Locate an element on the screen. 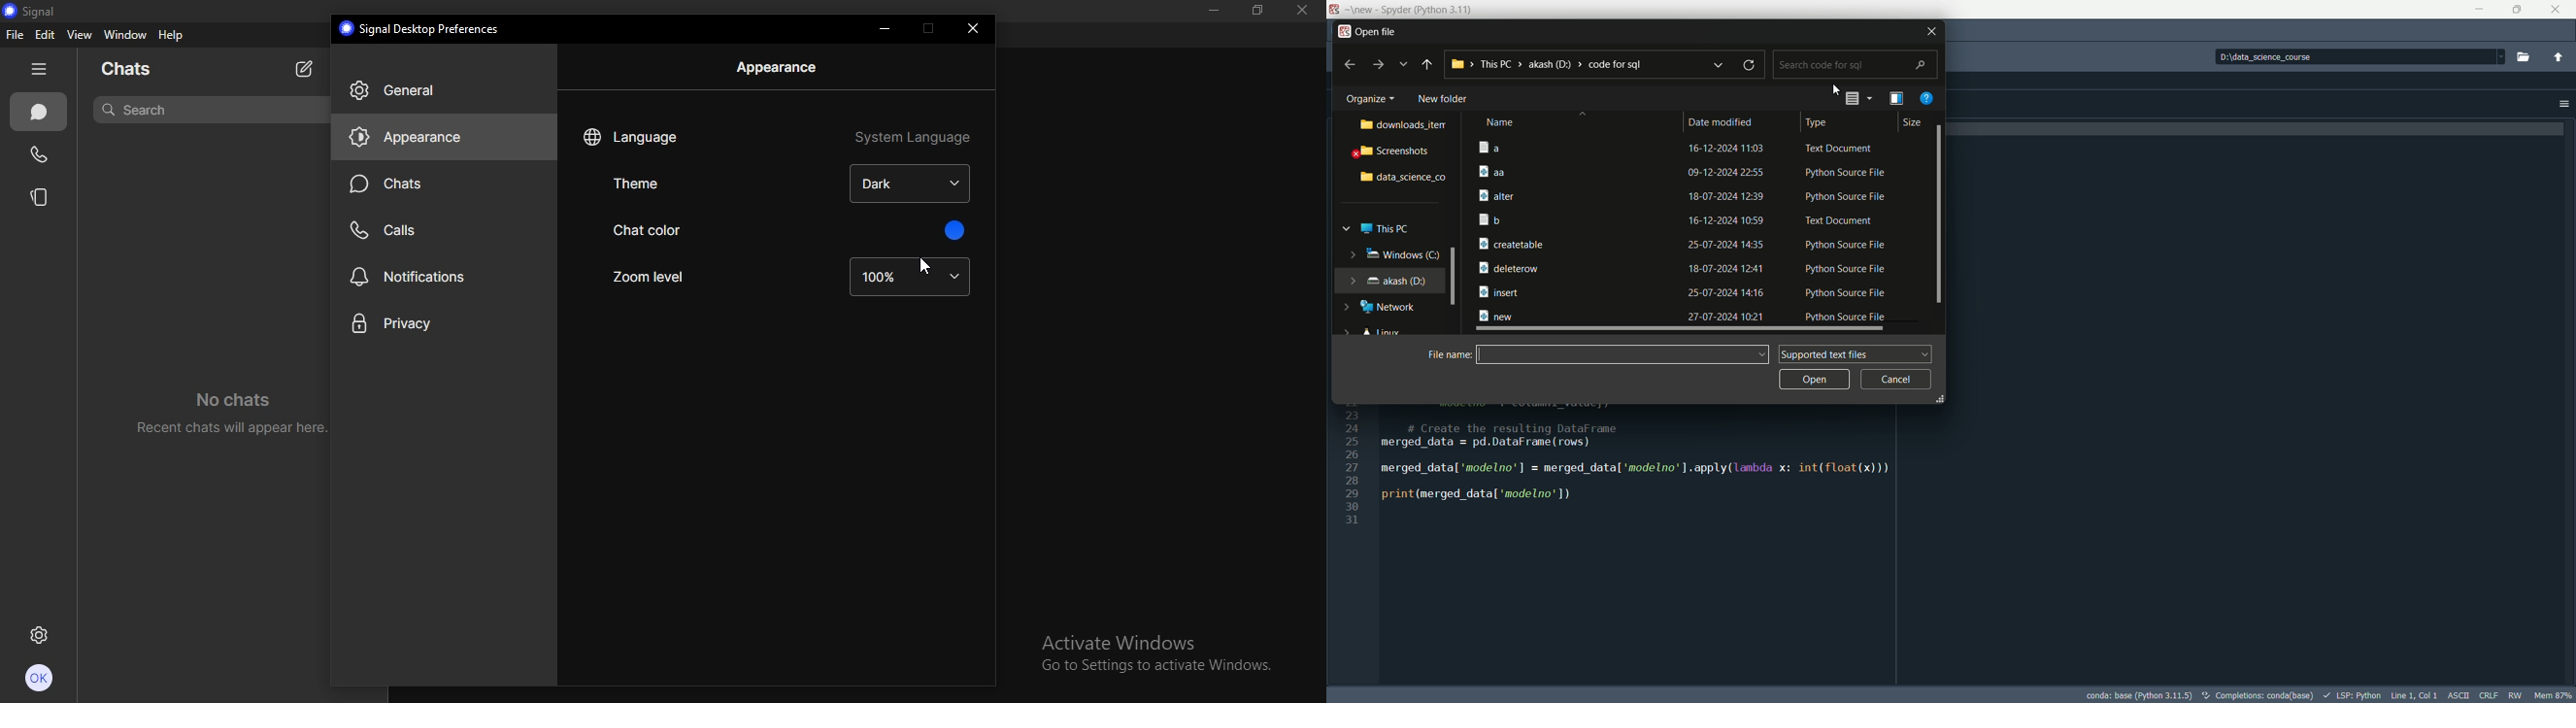  Scrollbar is located at coordinates (1452, 276).